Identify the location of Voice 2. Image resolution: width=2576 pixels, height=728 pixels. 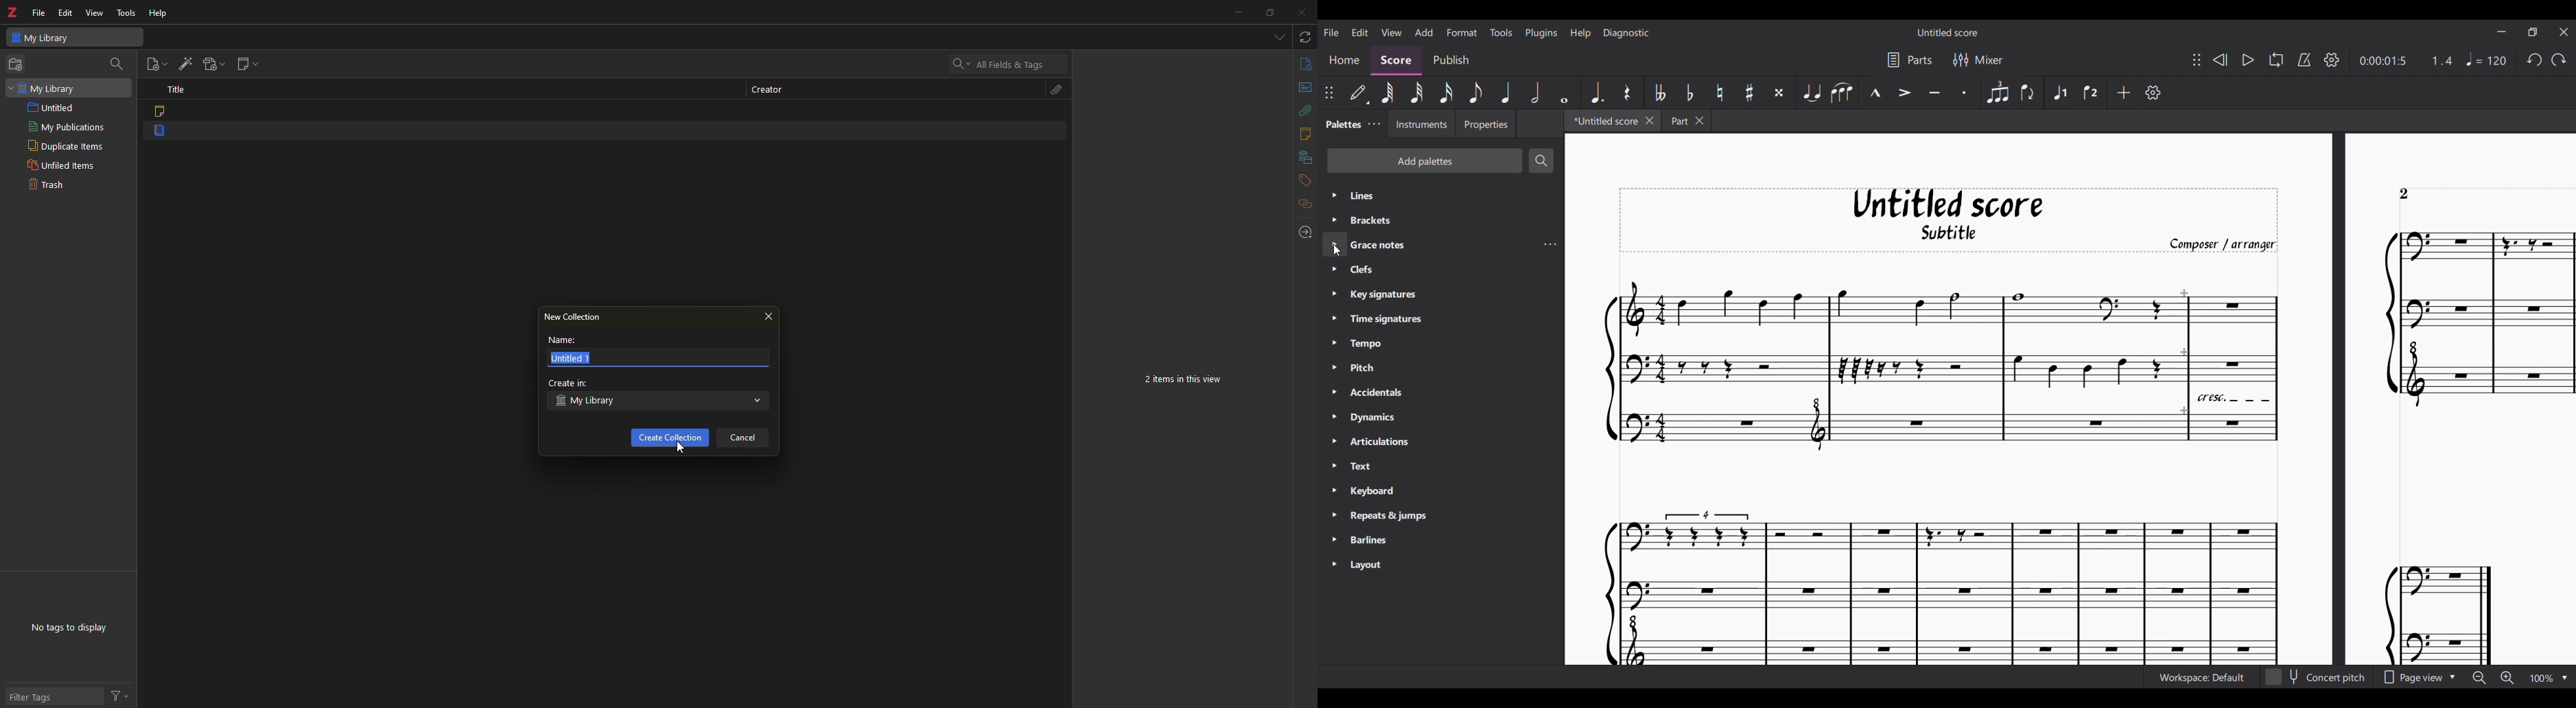
(2092, 92).